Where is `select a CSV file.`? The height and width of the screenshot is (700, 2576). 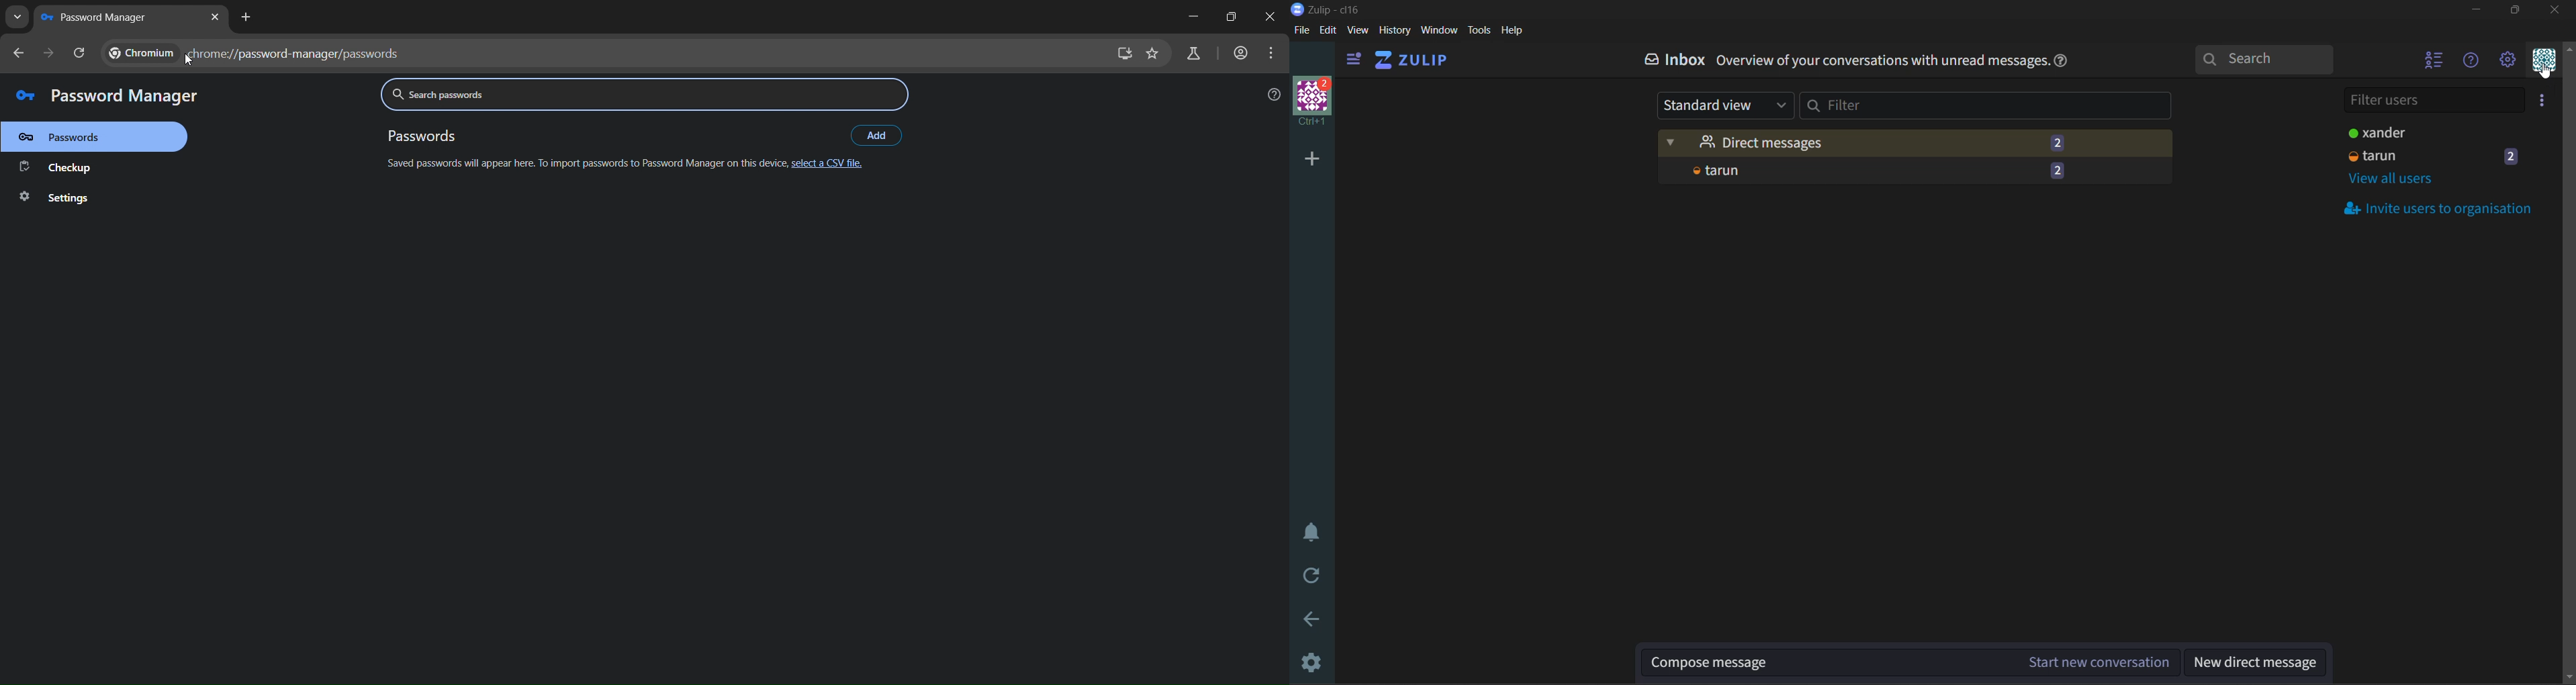 select a CSV file. is located at coordinates (829, 165).